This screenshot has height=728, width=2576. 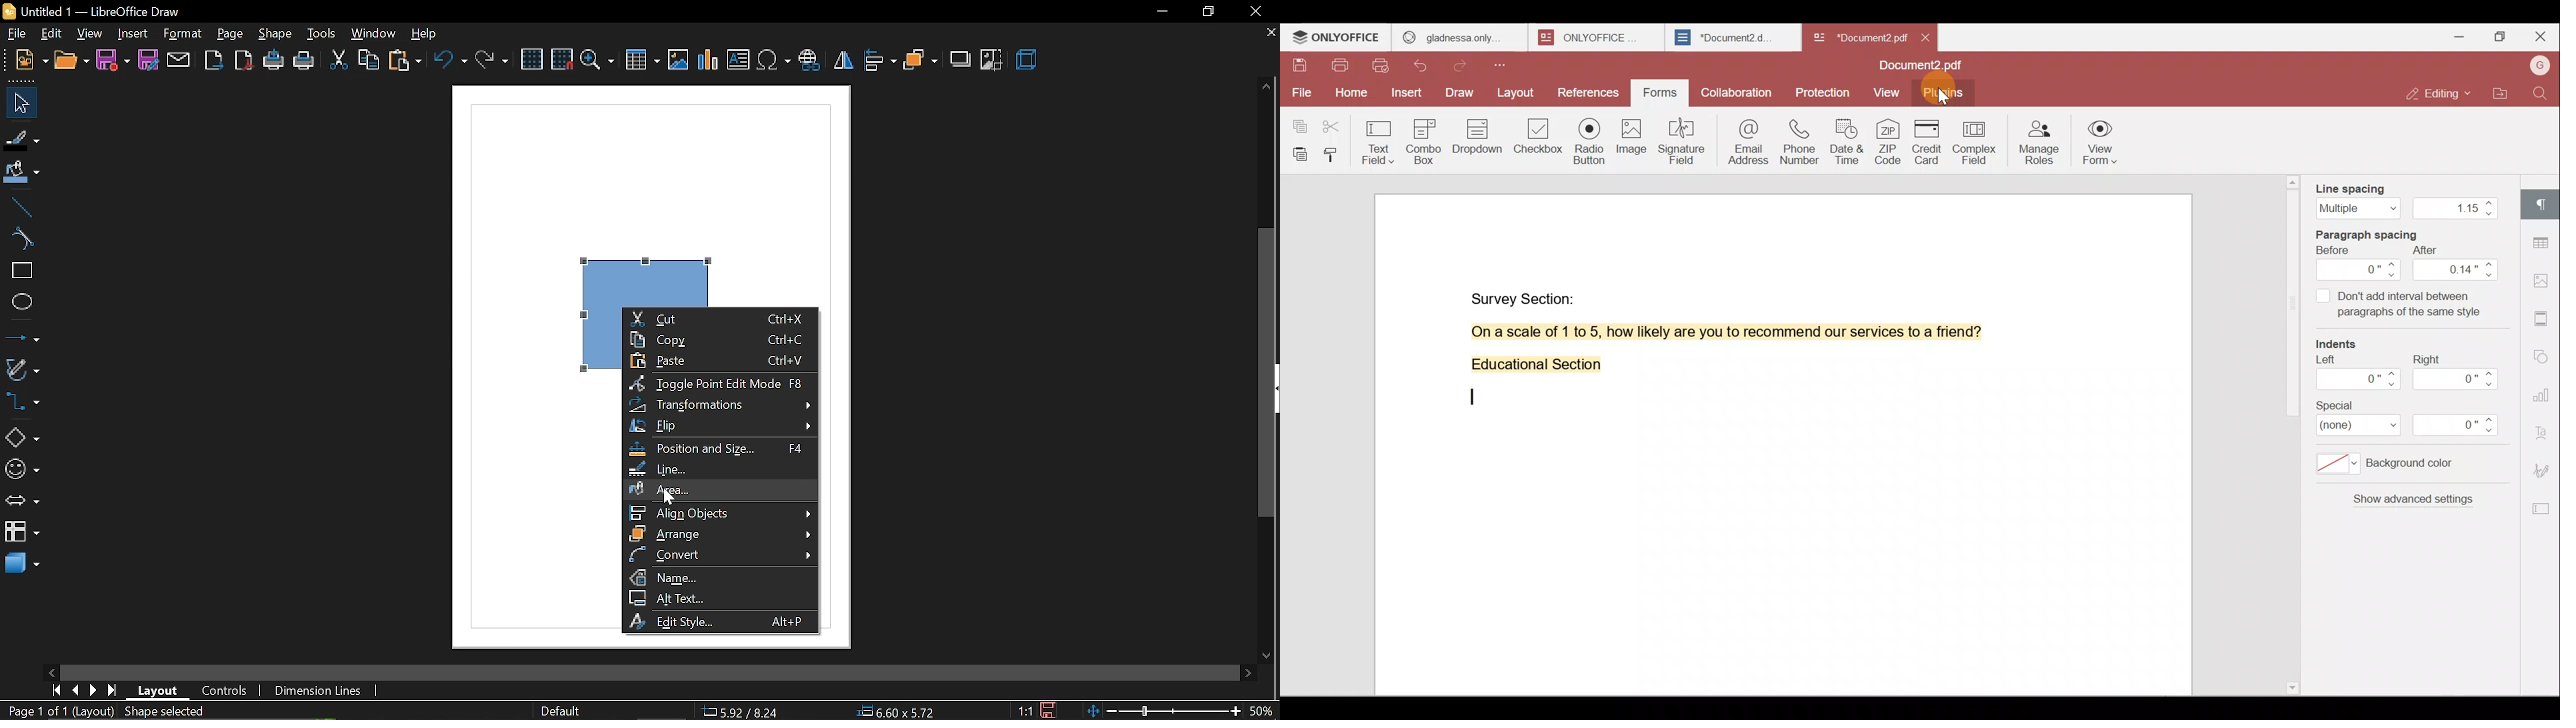 I want to click on undo, so click(x=450, y=62).